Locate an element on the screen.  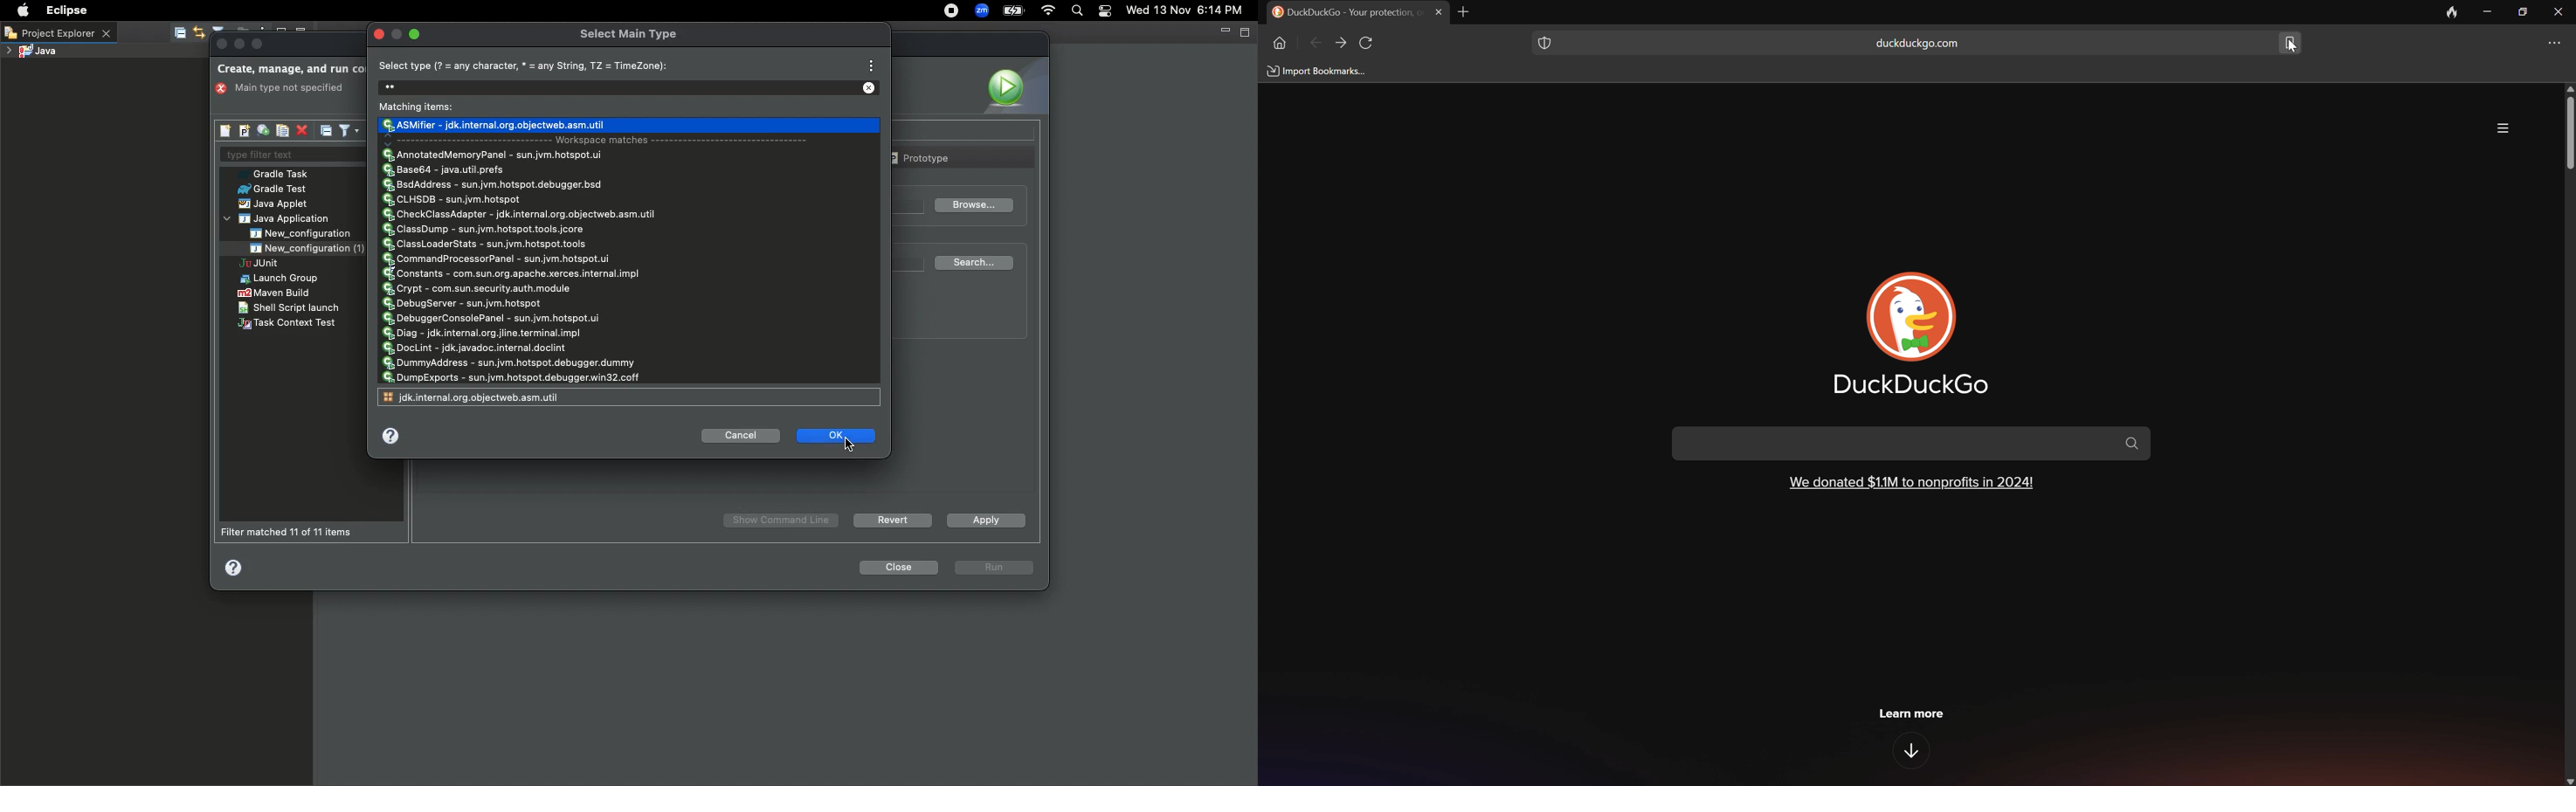
Chosen type is located at coordinates (497, 126).